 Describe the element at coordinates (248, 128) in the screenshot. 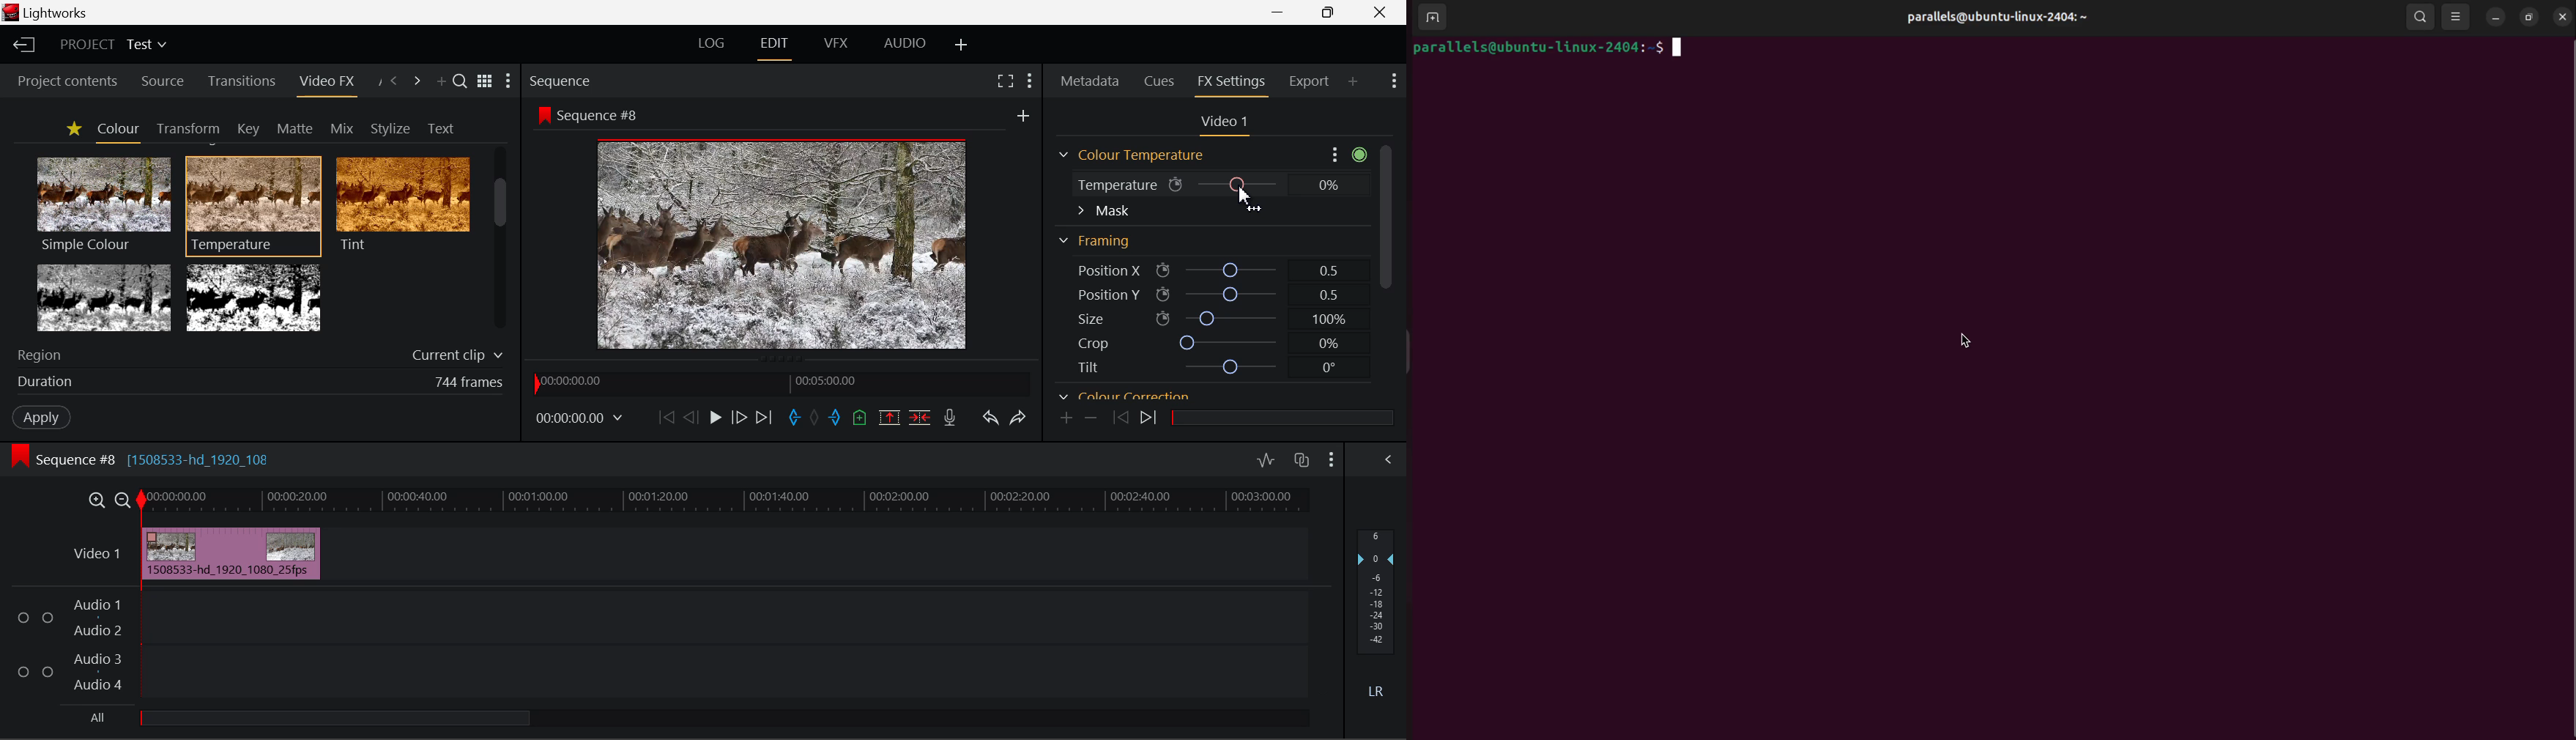

I see `Key` at that location.